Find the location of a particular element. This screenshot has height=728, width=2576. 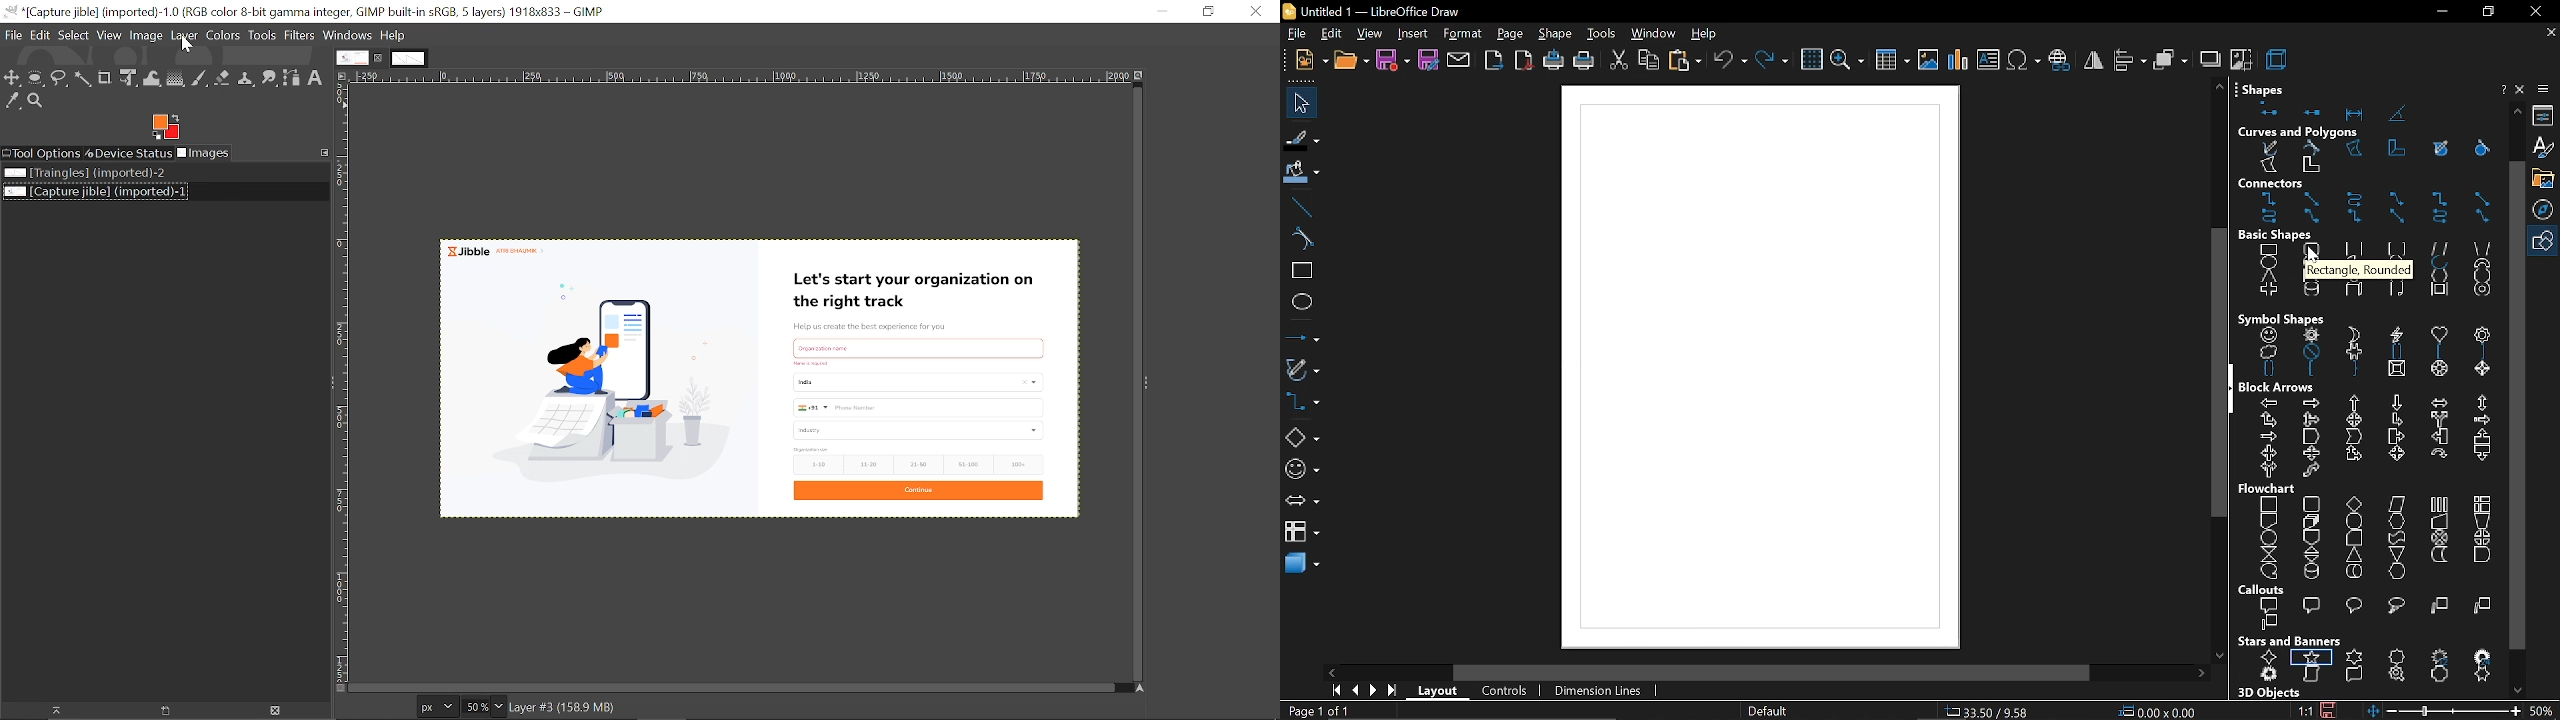

go to first page is located at coordinates (1333, 690).